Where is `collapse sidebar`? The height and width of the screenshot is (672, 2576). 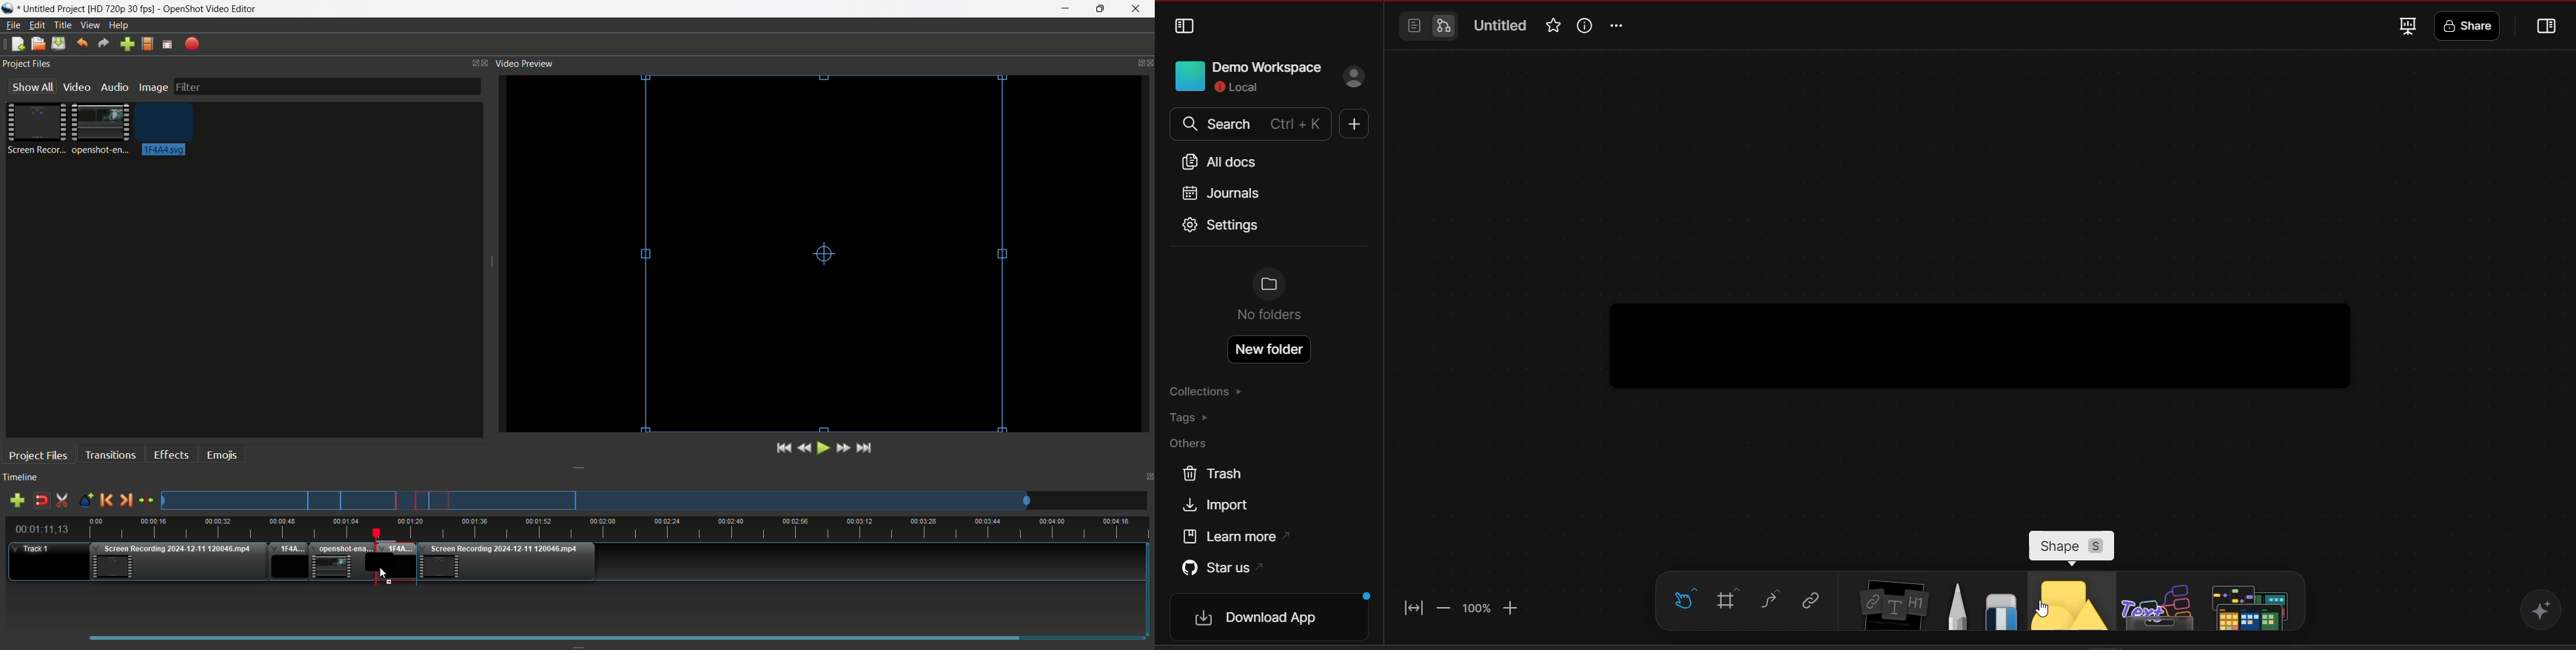 collapse sidebar is located at coordinates (1185, 27).